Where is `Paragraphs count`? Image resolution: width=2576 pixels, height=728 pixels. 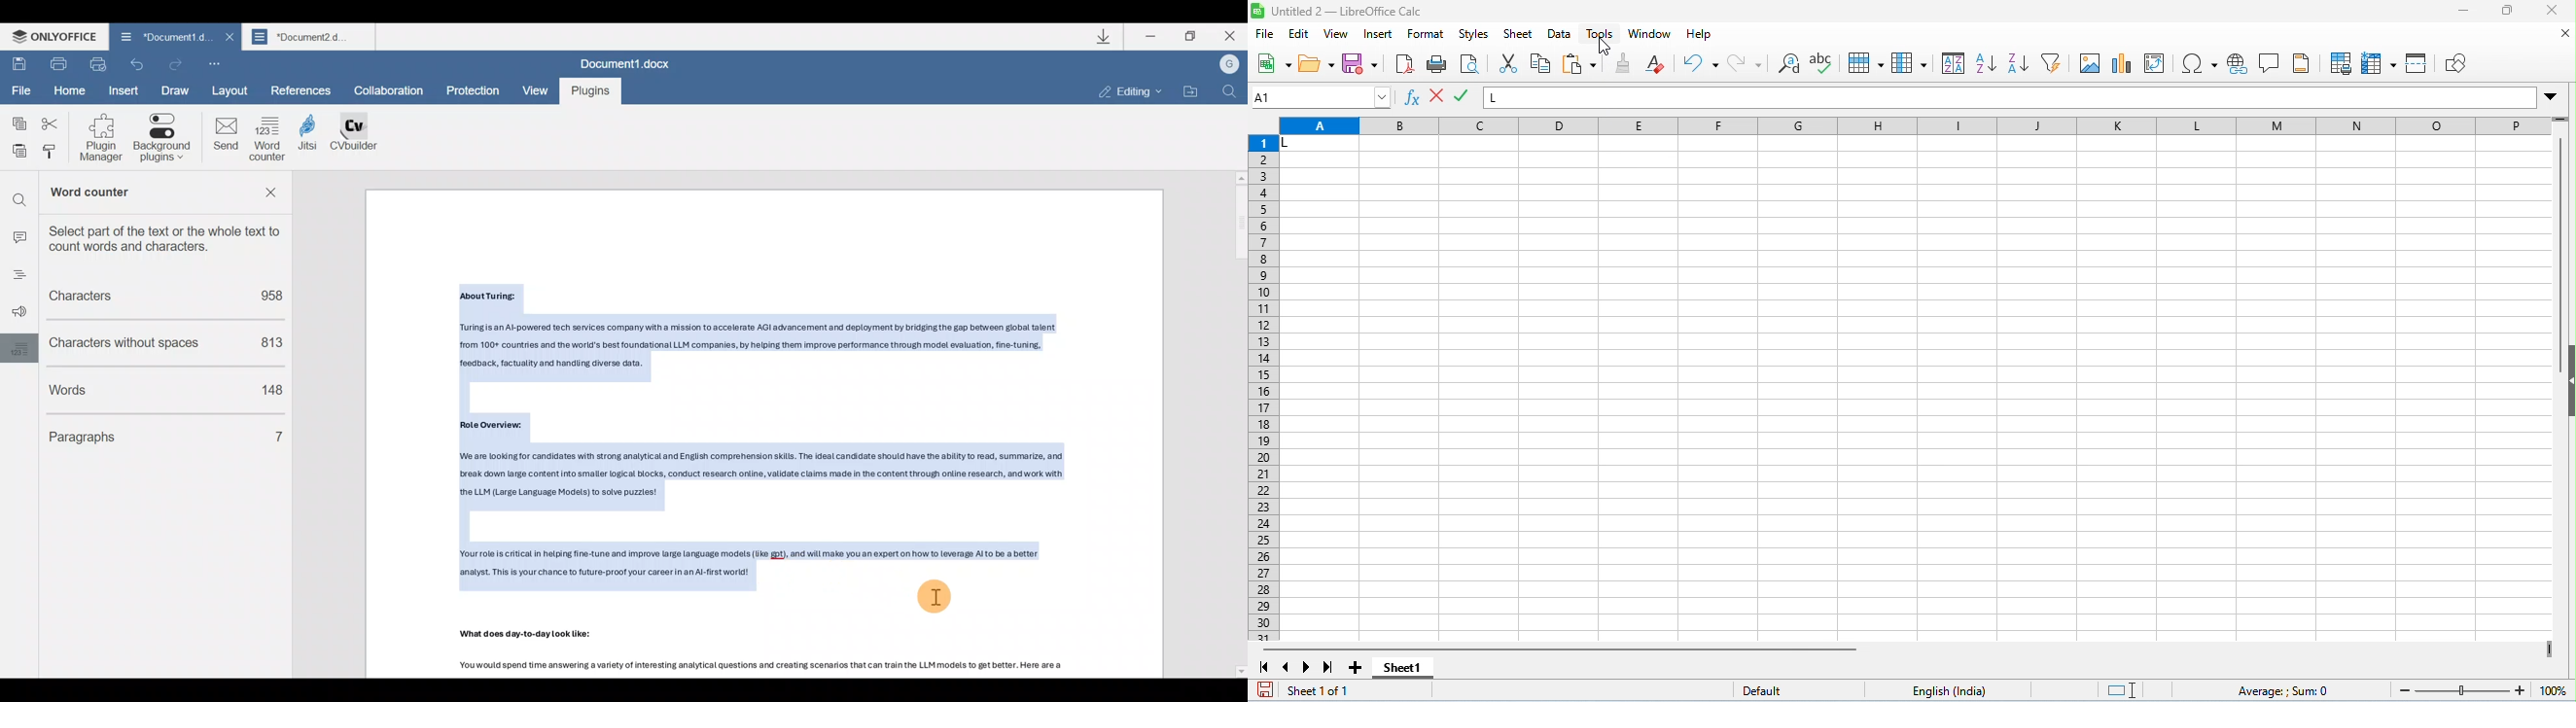
Paragraphs count is located at coordinates (120, 434).